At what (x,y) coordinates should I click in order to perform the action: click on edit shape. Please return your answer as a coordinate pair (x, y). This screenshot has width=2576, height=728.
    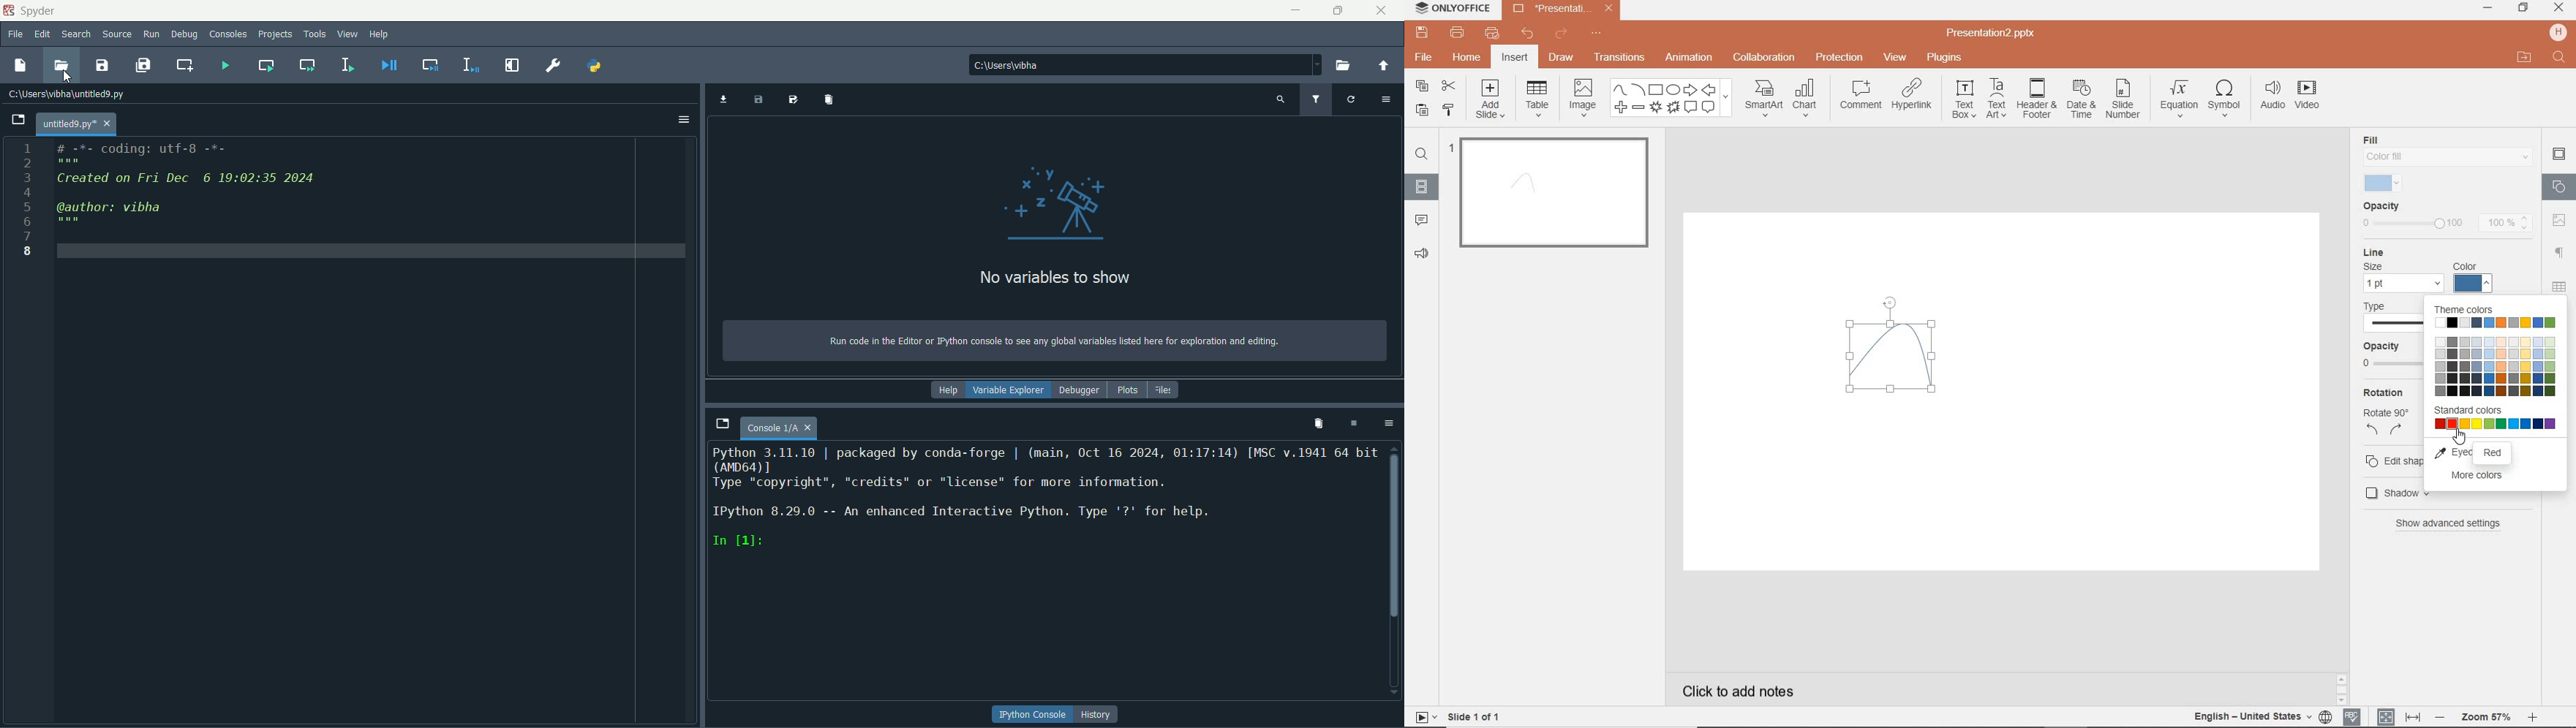
    Looking at the image, I should click on (2392, 461).